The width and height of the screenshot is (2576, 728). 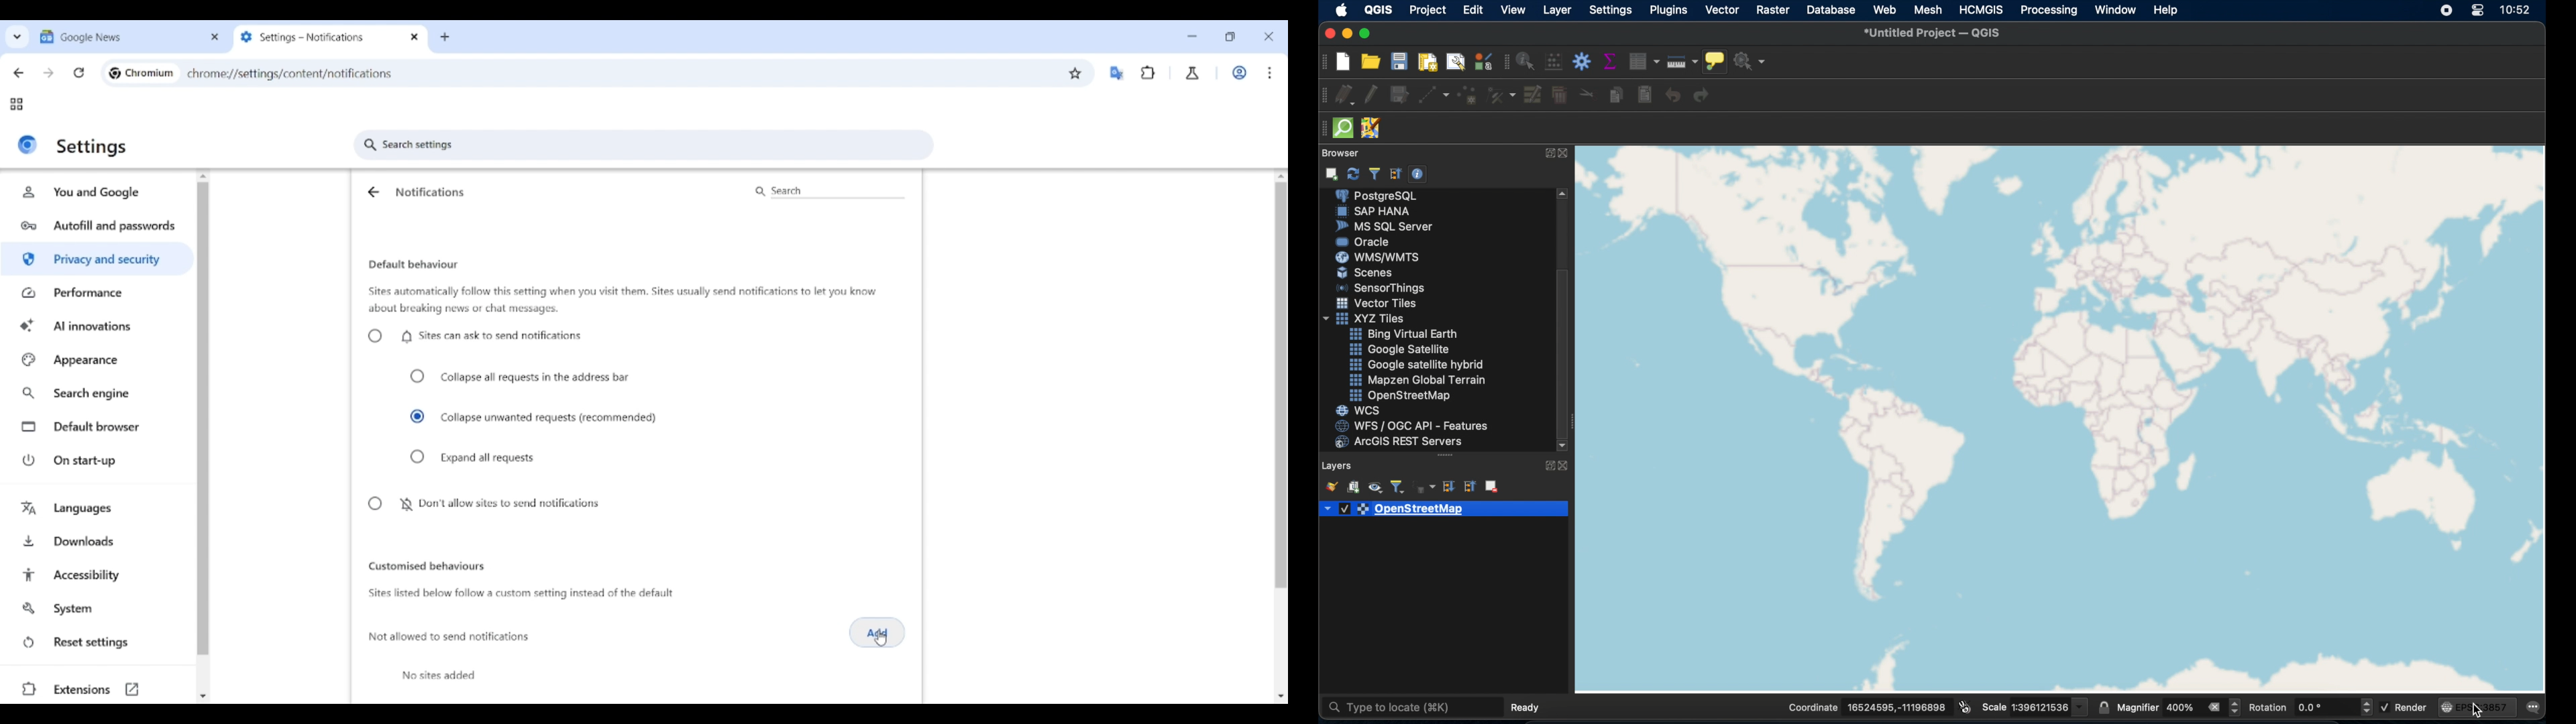 What do you see at coordinates (97, 609) in the screenshot?
I see `System` at bounding box center [97, 609].